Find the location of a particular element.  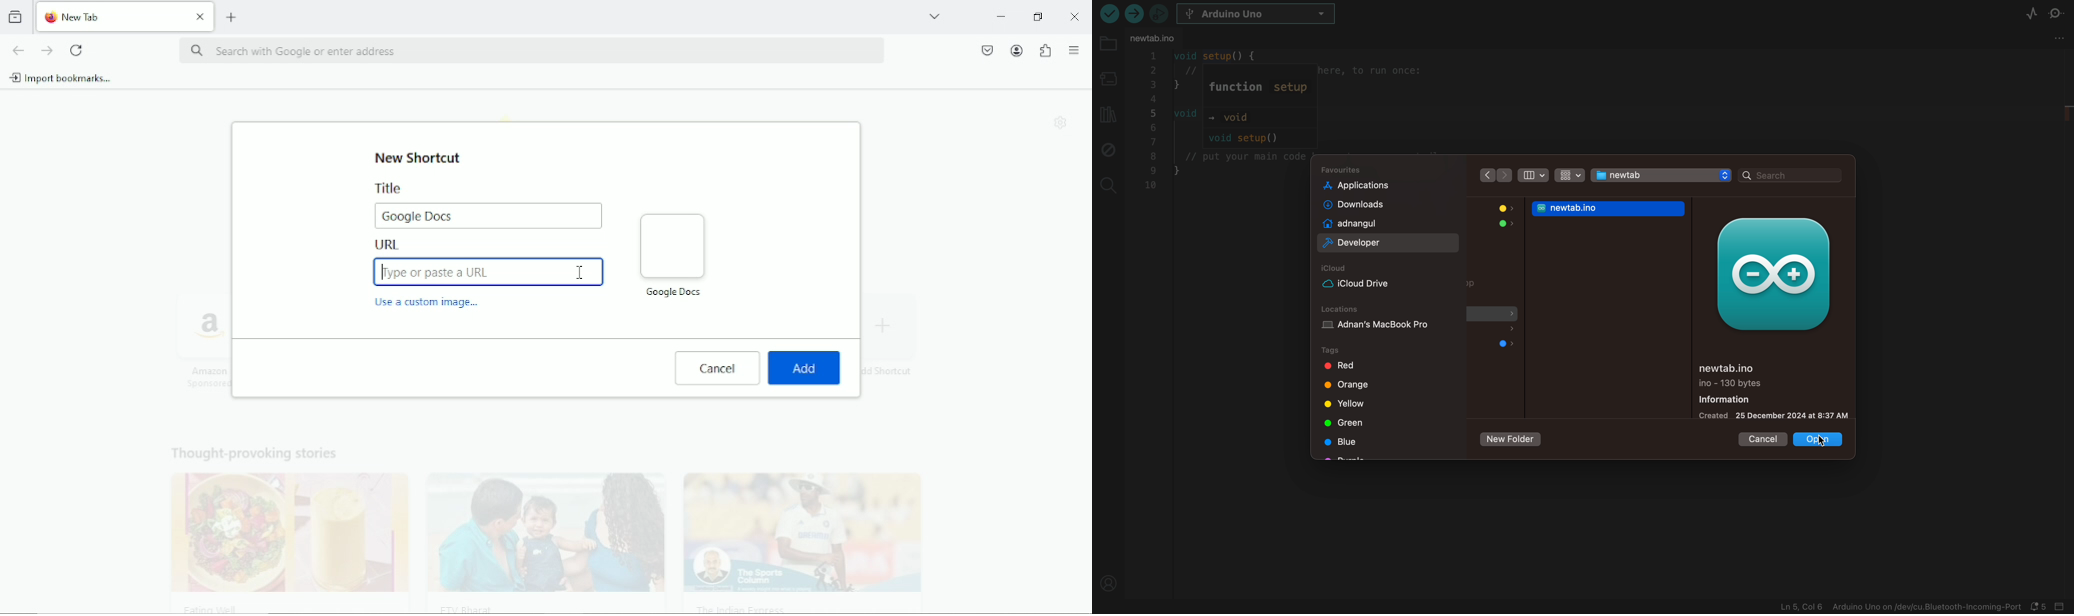

Close is located at coordinates (1075, 16).